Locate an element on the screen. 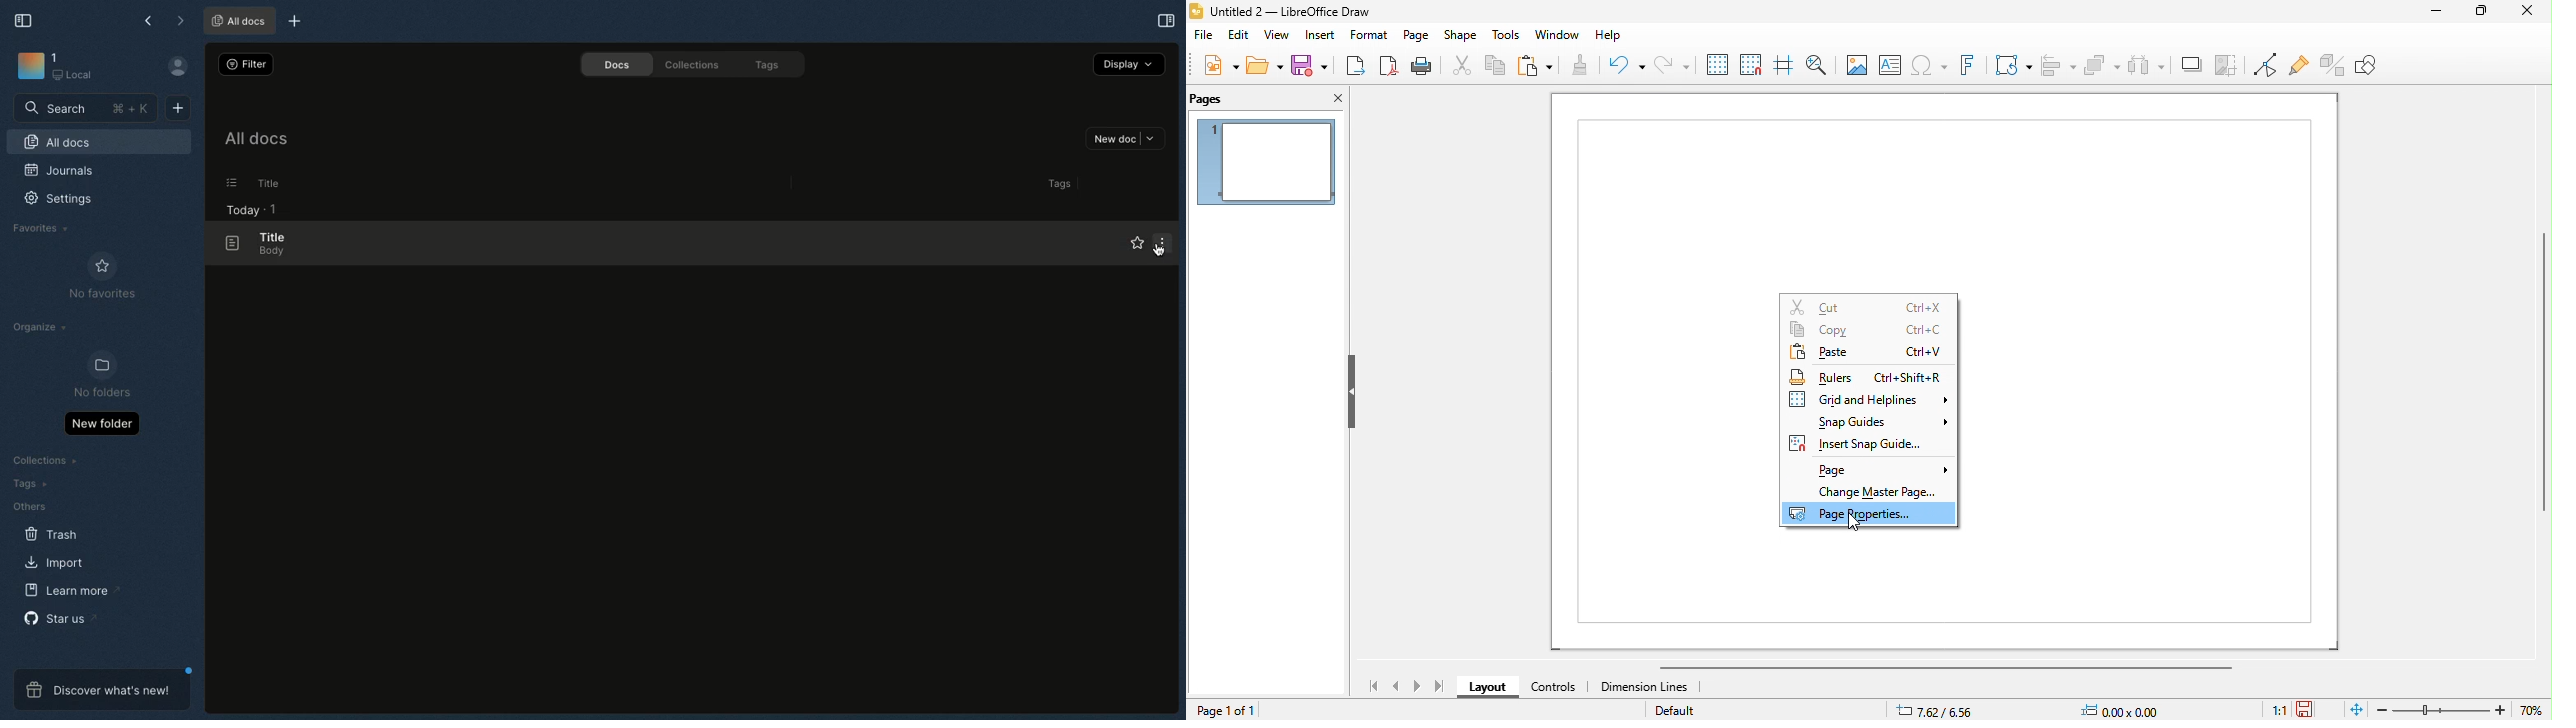  insert snap guides is located at coordinates (1863, 444).